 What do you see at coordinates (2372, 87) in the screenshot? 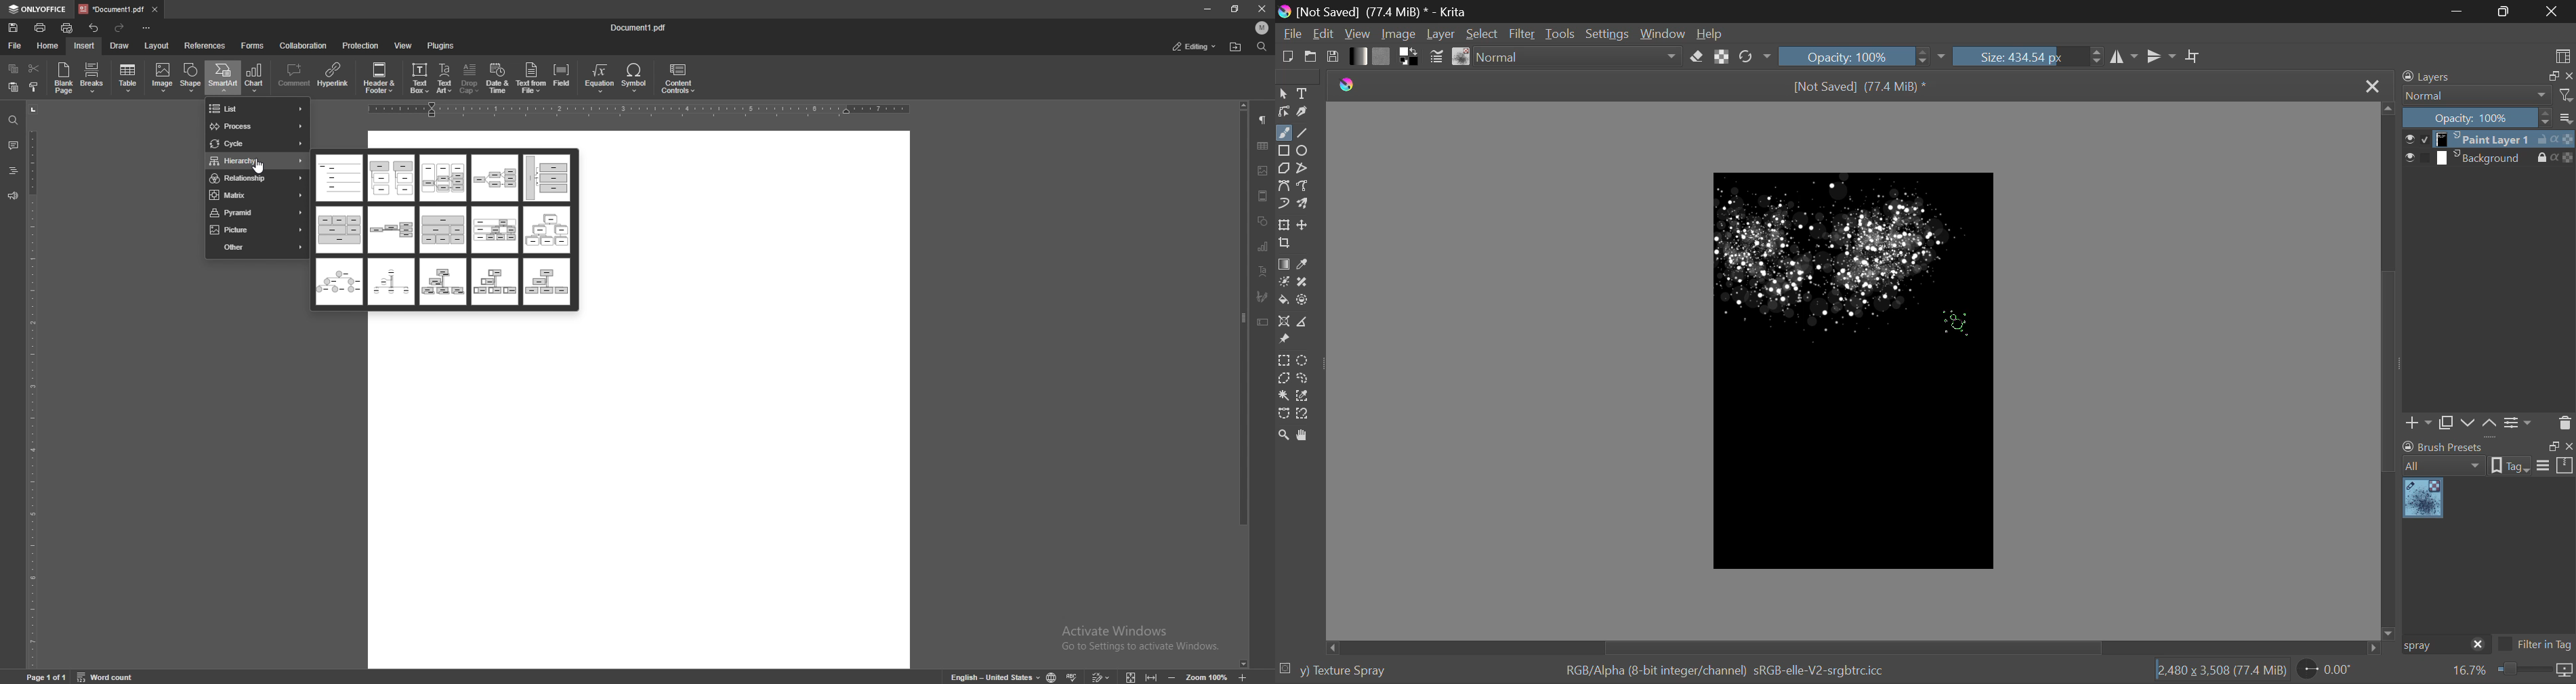
I see `Close` at bounding box center [2372, 87].